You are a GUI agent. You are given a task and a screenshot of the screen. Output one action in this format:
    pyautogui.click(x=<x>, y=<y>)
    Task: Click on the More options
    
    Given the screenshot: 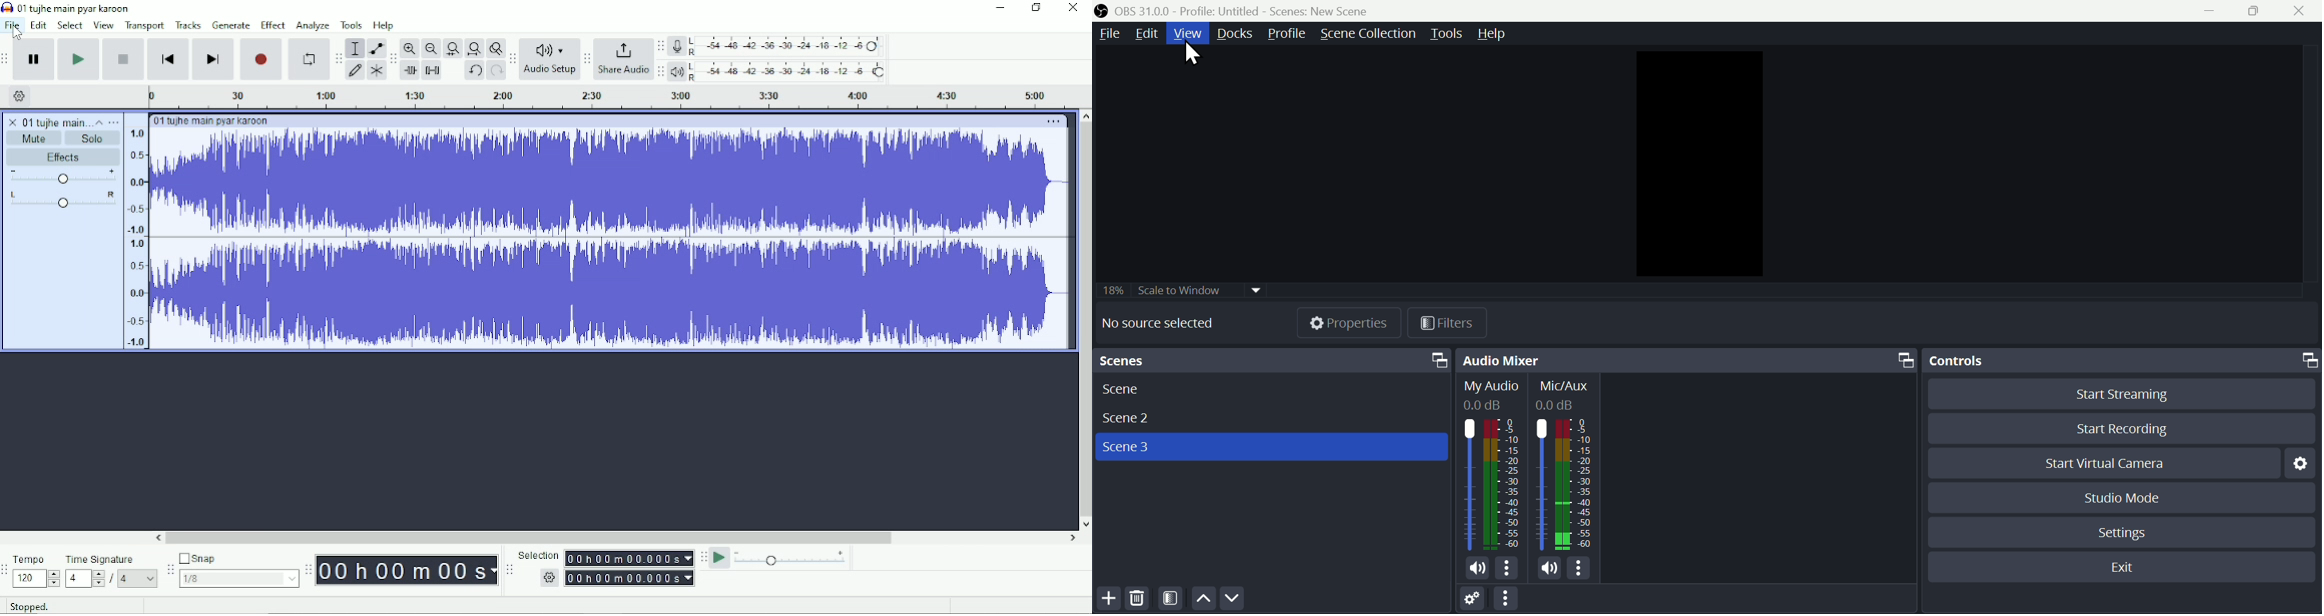 What is the action you would take?
    pyautogui.click(x=1512, y=599)
    